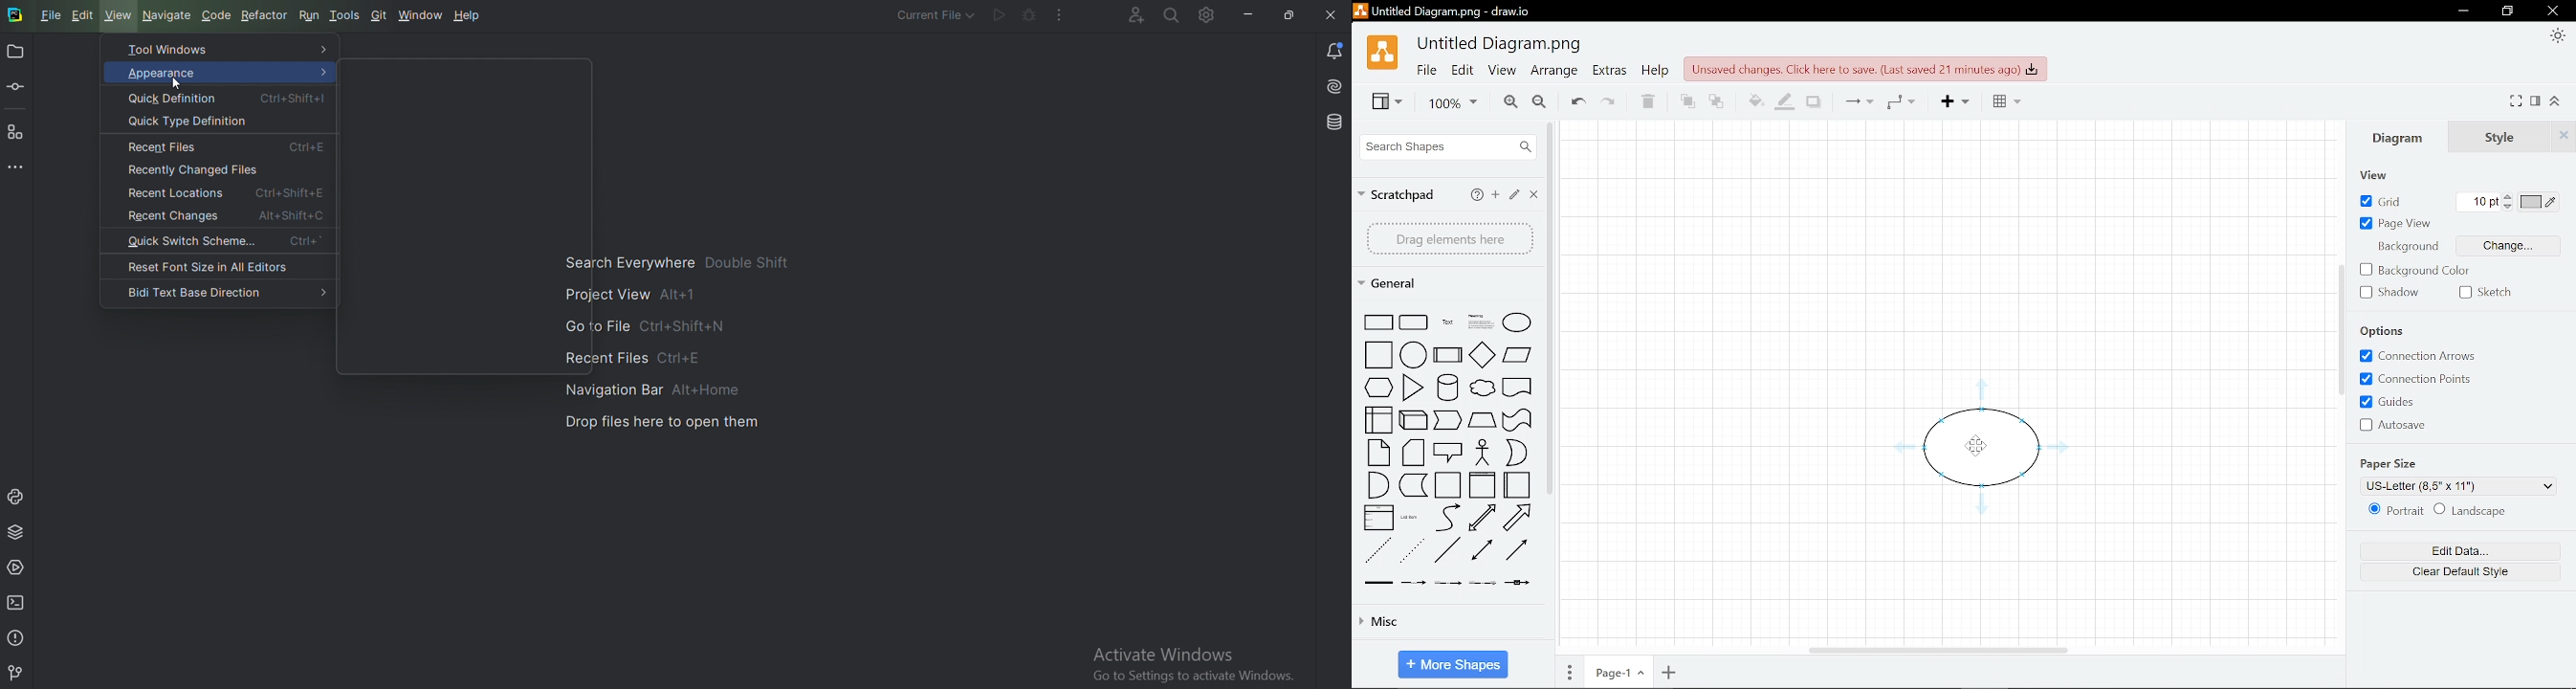 The width and height of the screenshot is (2576, 700). What do you see at coordinates (1512, 195) in the screenshot?
I see `Edit` at bounding box center [1512, 195].